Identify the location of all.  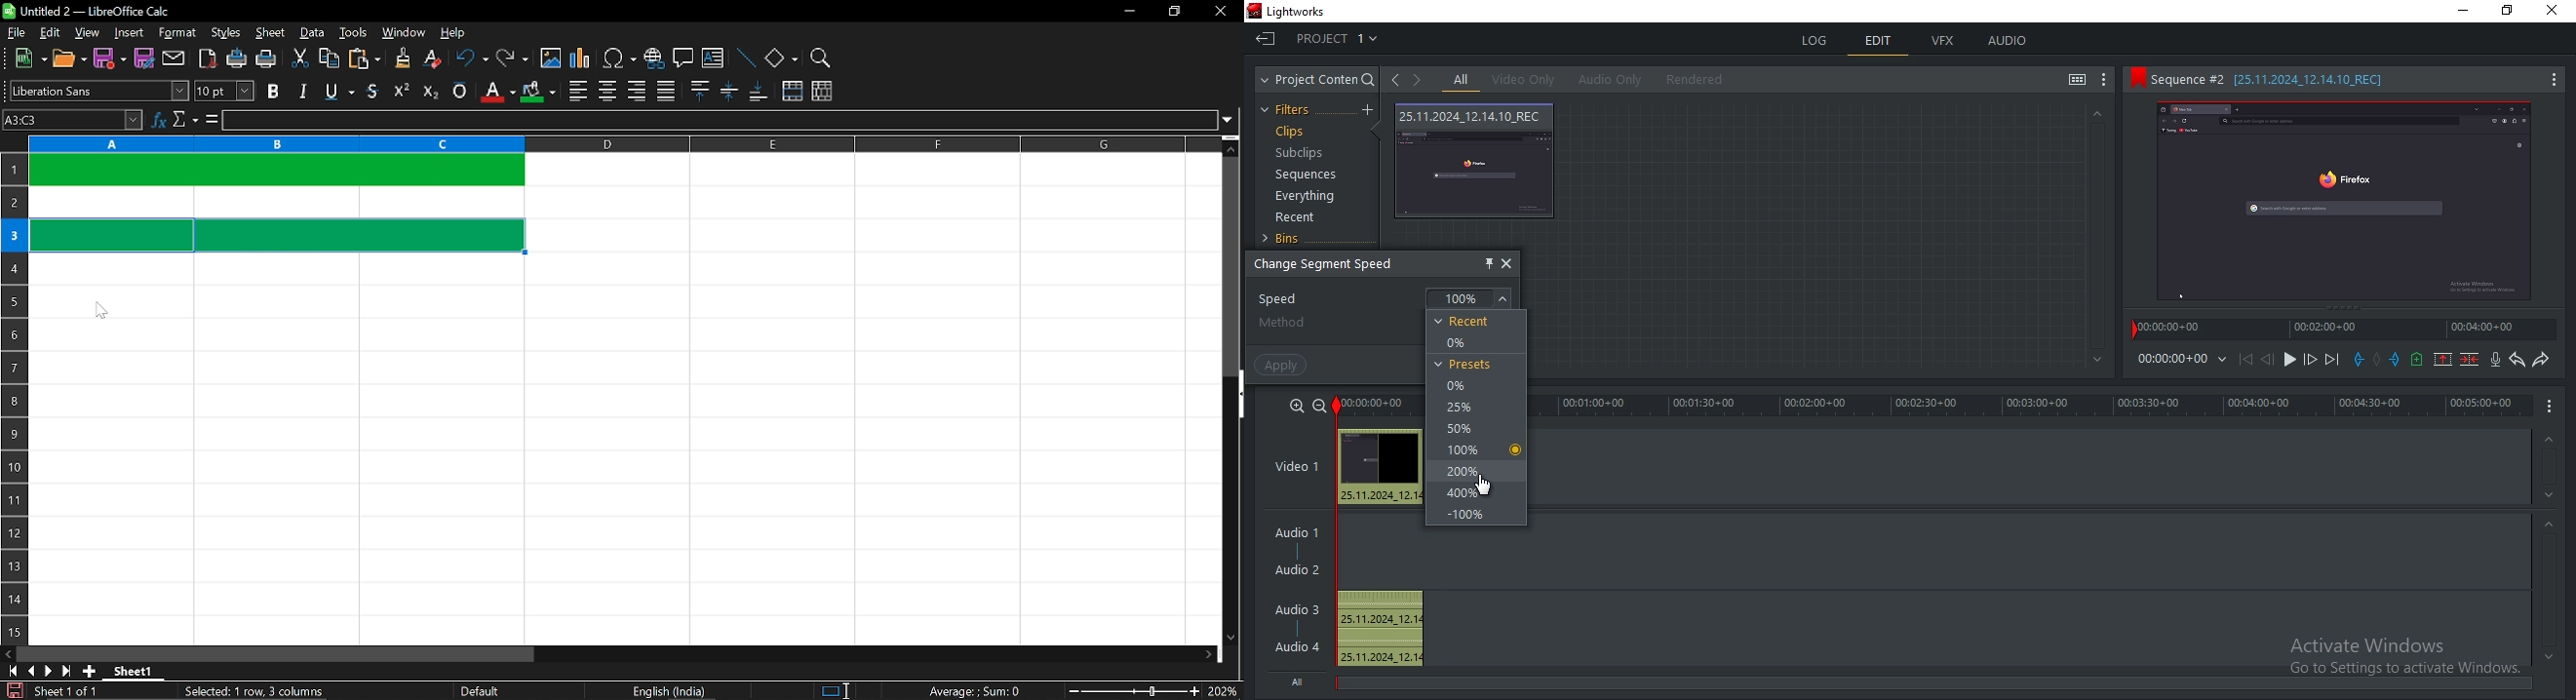
(1461, 81).